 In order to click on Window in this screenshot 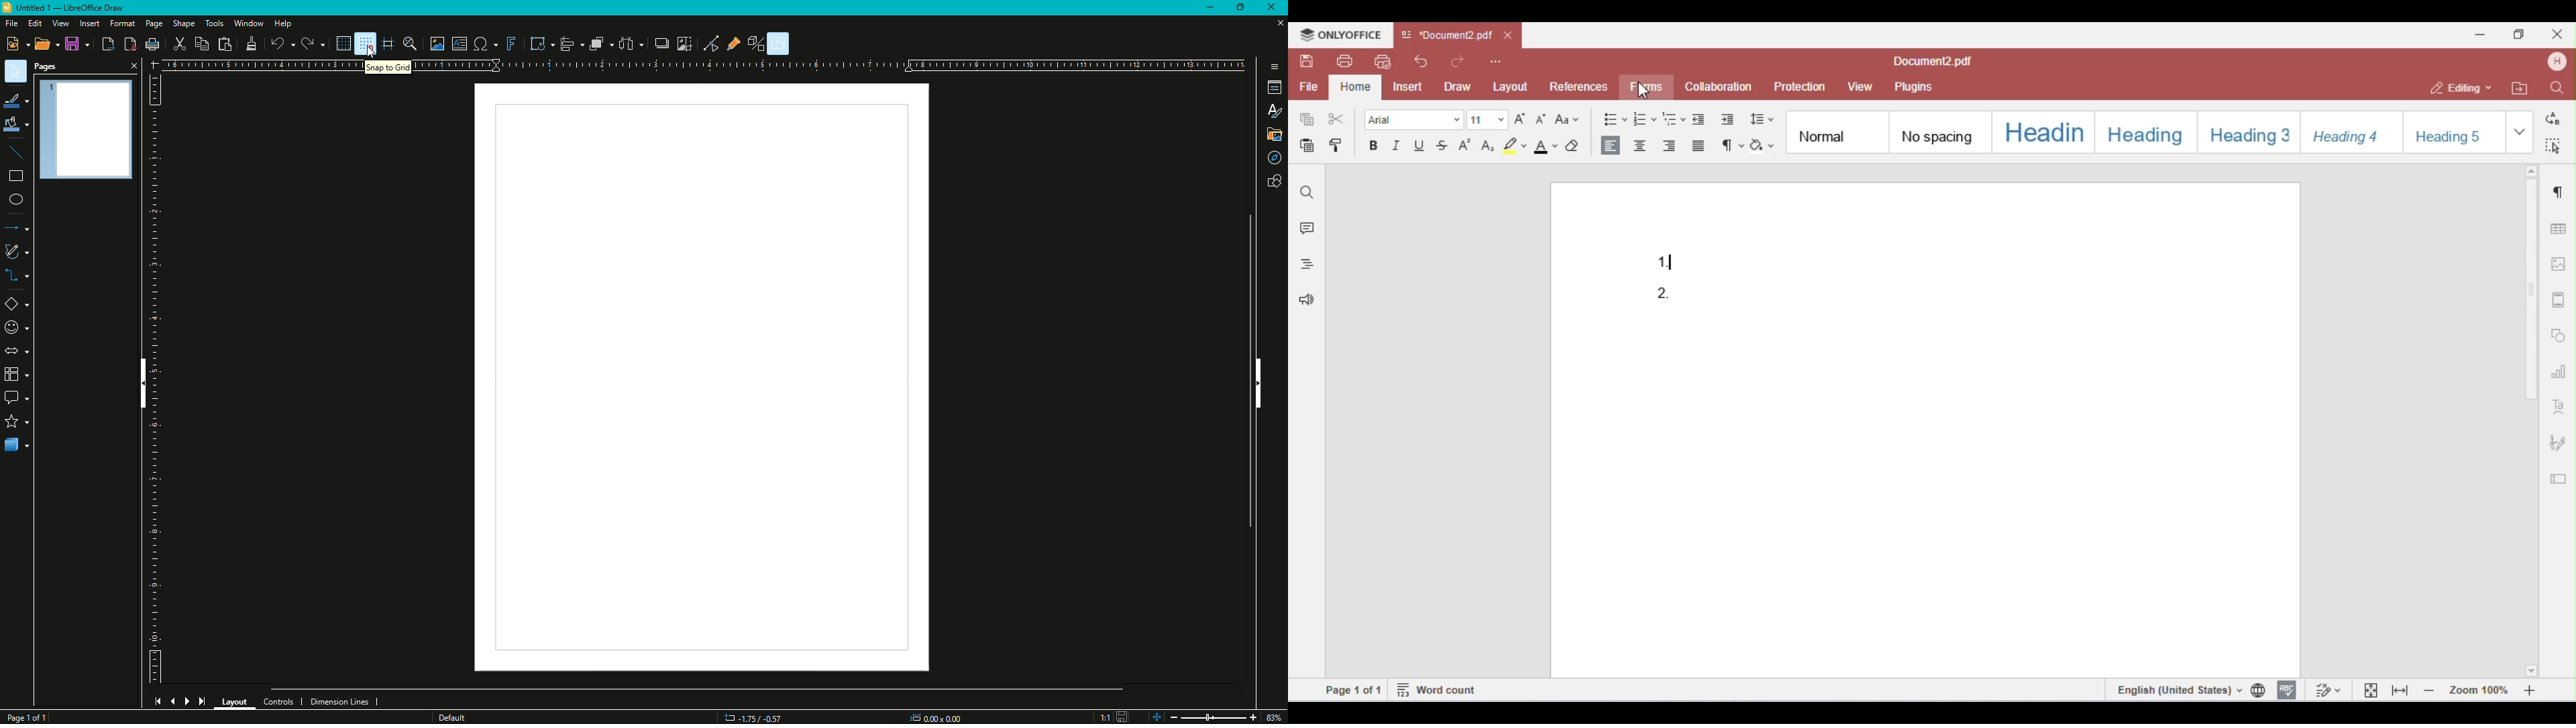, I will do `click(248, 23)`.